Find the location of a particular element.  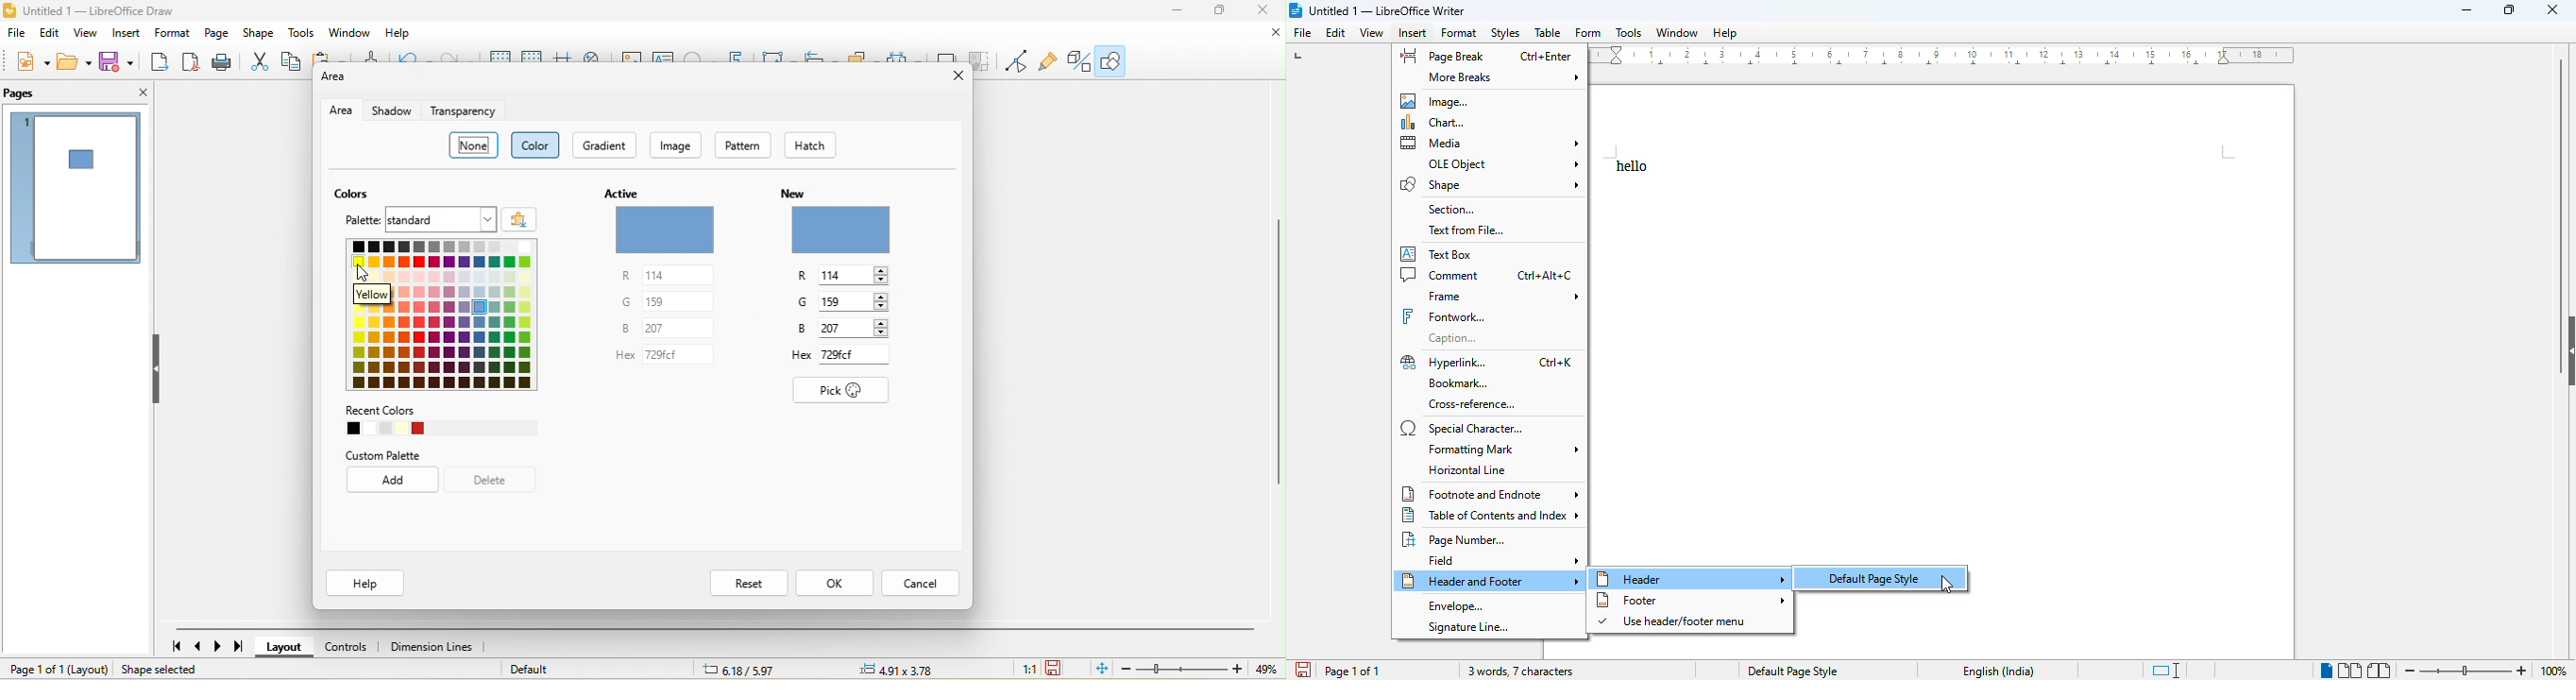

help is located at coordinates (1726, 33).